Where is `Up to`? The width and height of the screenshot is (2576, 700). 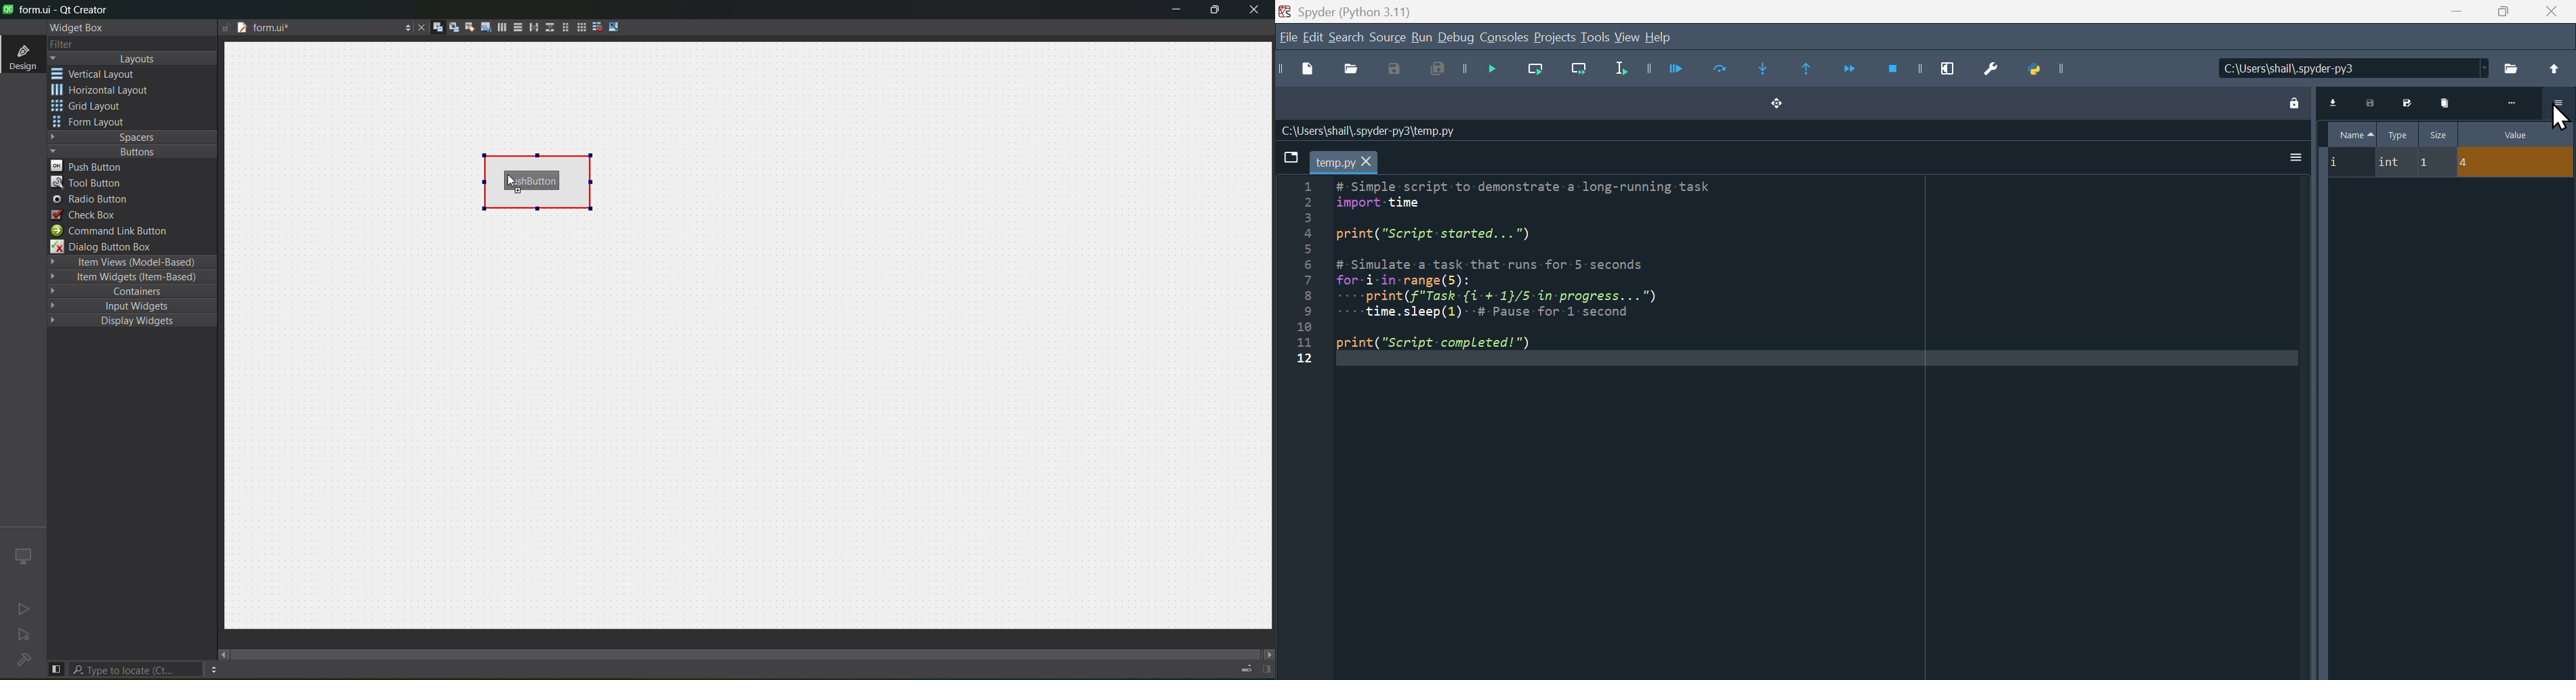
Up to is located at coordinates (2554, 68).